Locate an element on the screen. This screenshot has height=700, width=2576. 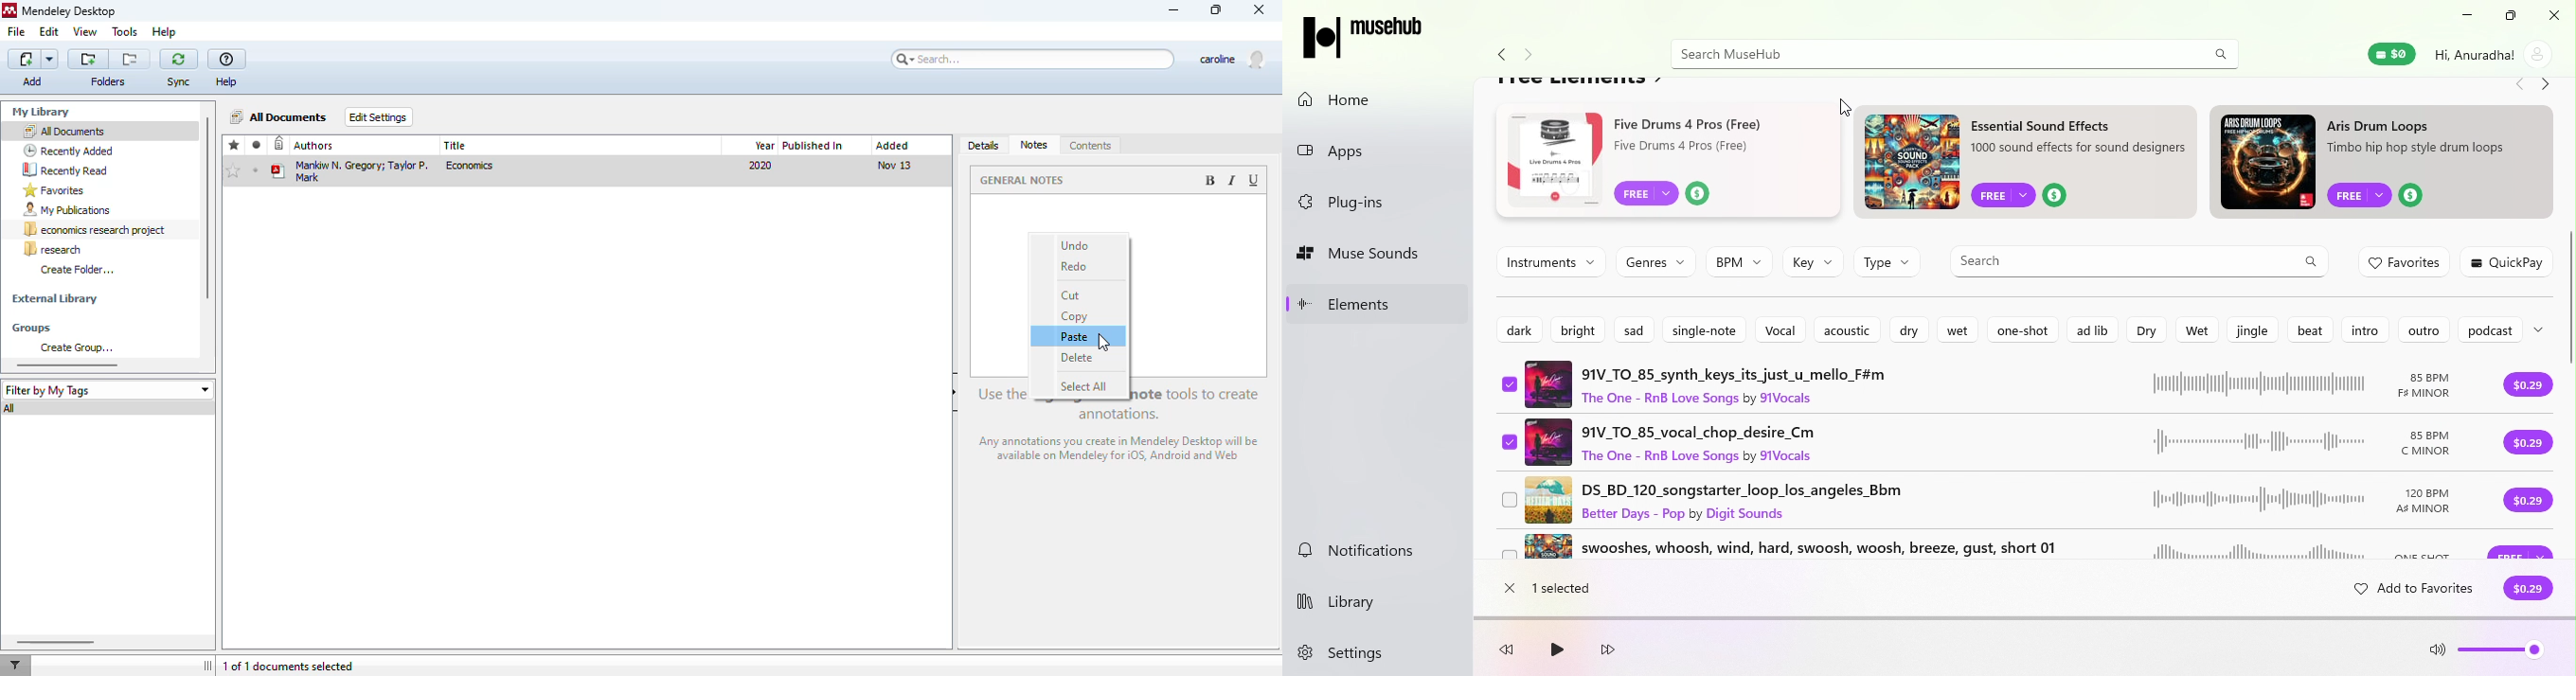
folder is located at coordinates (107, 82).